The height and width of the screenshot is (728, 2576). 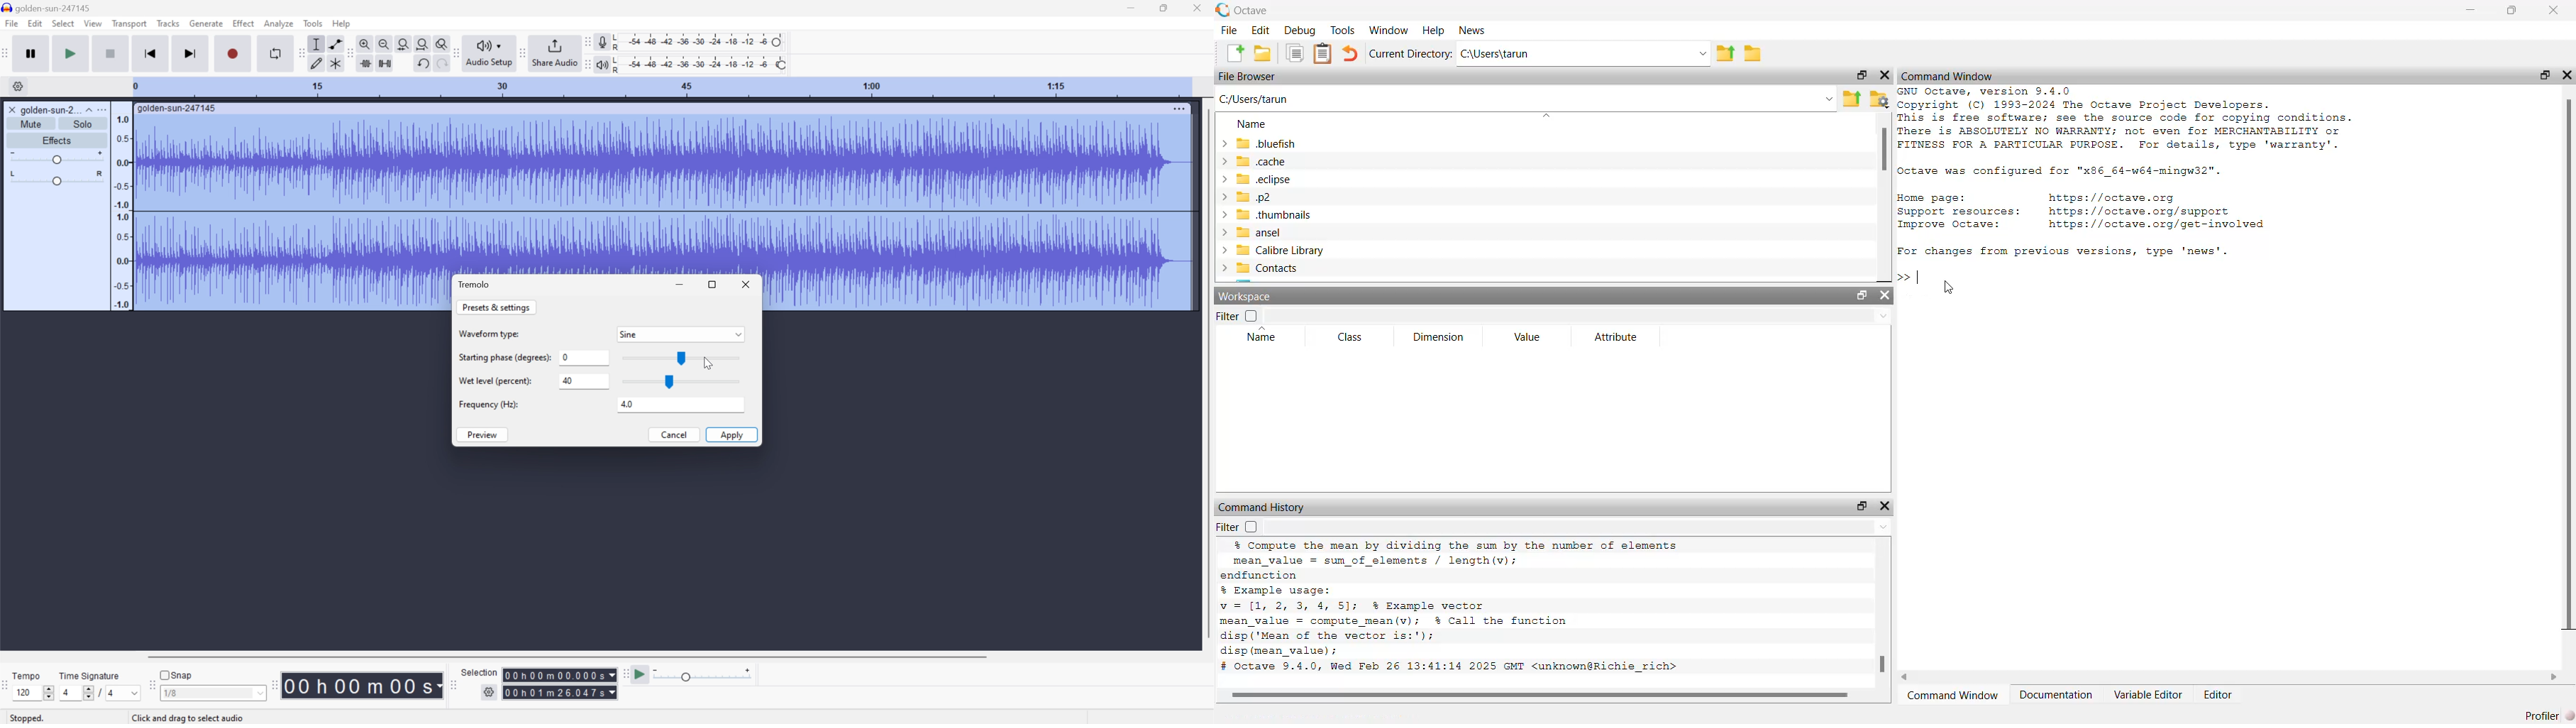 What do you see at coordinates (1906, 677) in the screenshot?
I see `scroll left` at bounding box center [1906, 677].